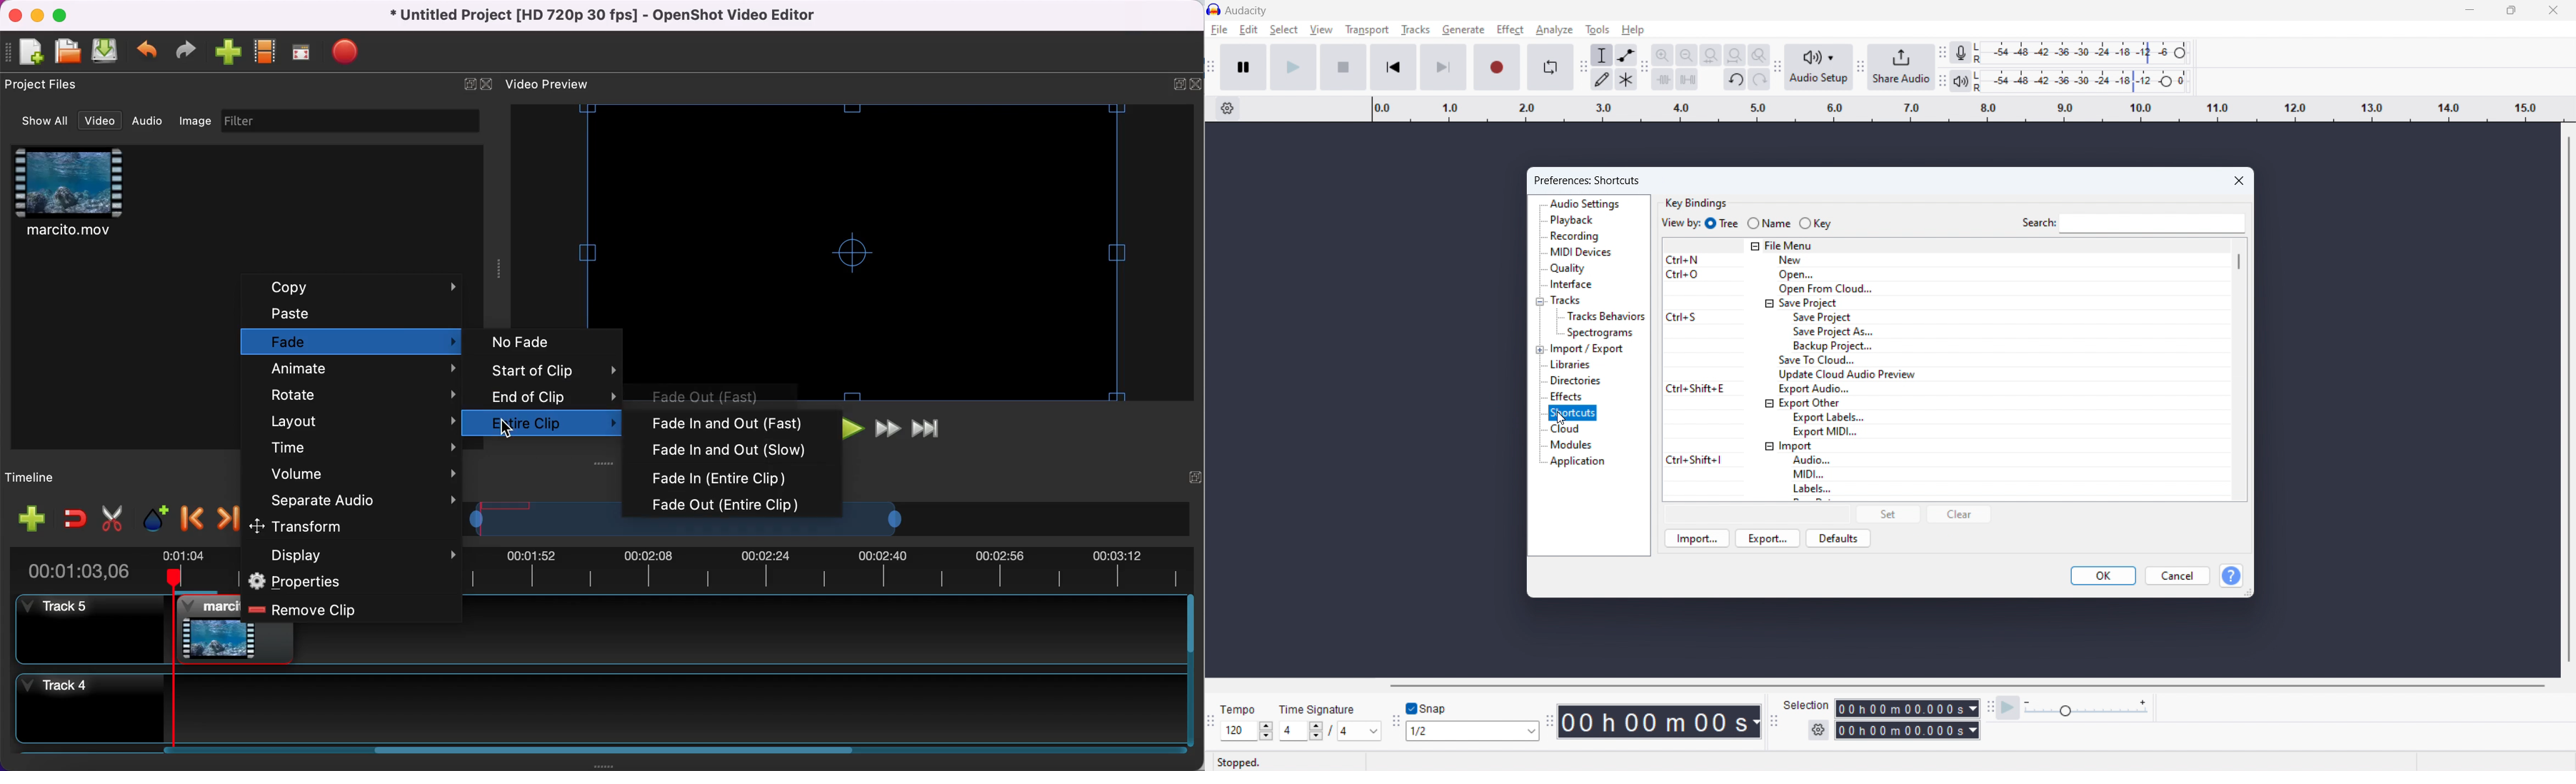  What do you see at coordinates (353, 343) in the screenshot?
I see `fade` at bounding box center [353, 343].